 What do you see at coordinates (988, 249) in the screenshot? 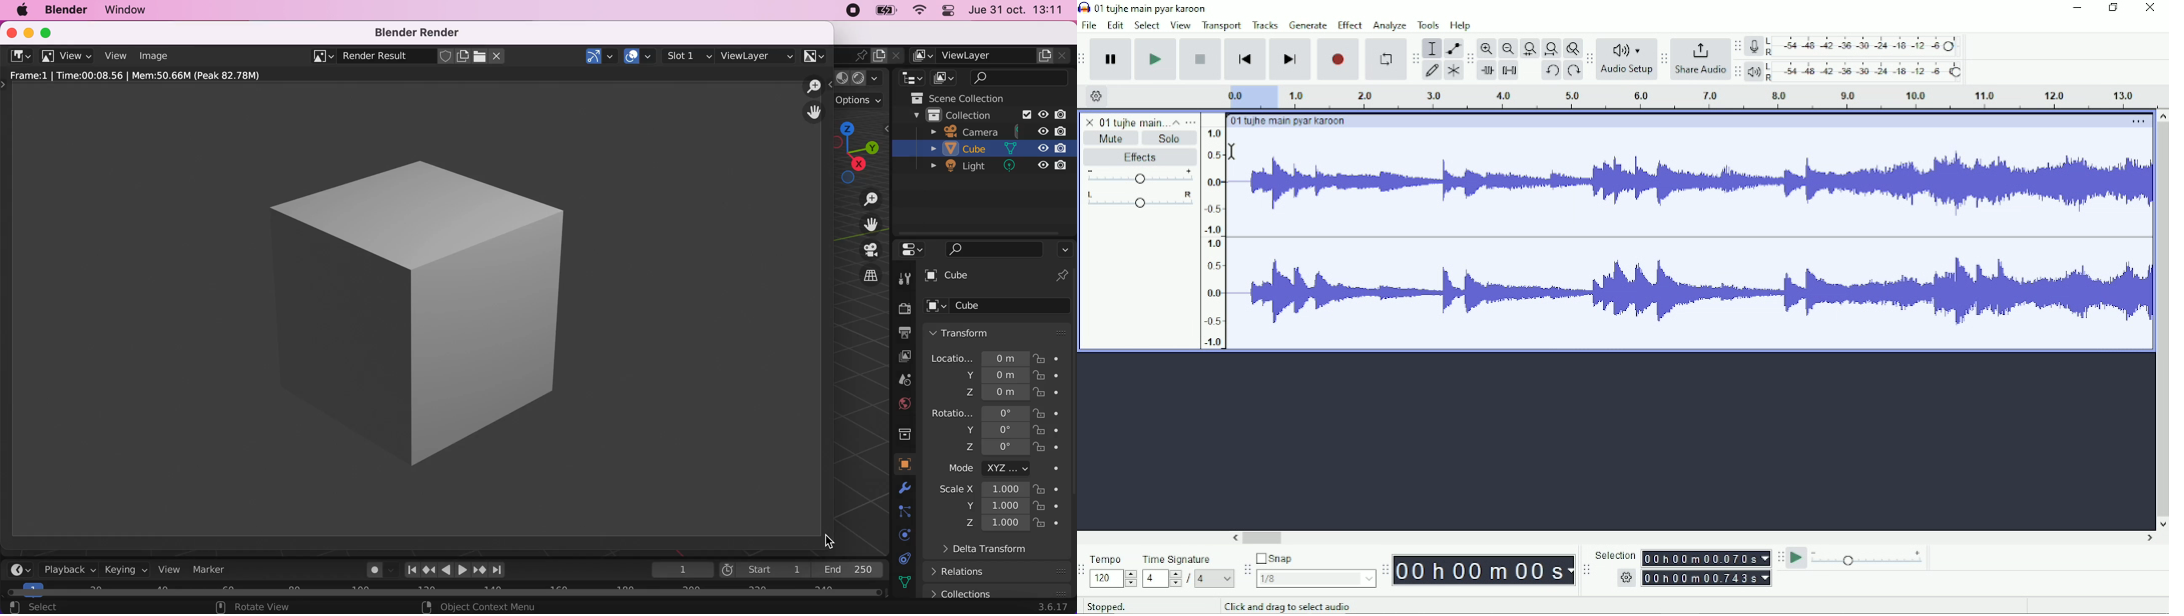
I see `search bar` at bounding box center [988, 249].